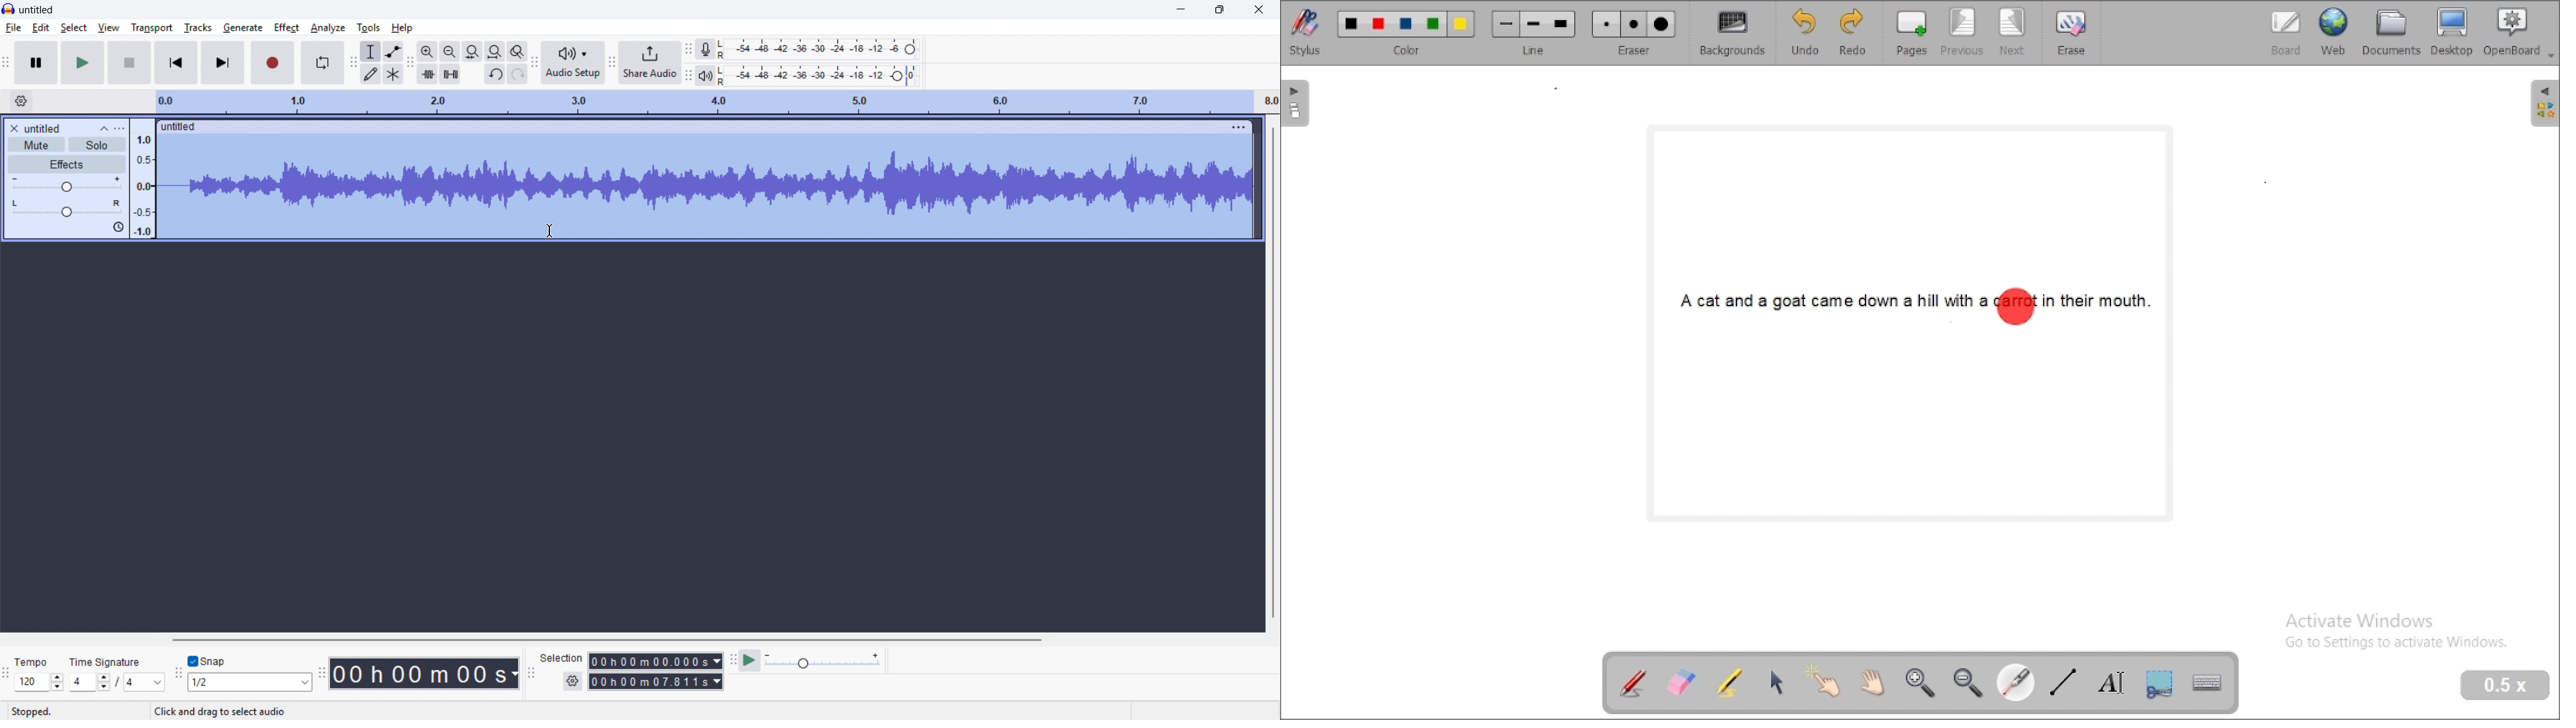 The height and width of the screenshot is (728, 2576). What do you see at coordinates (393, 51) in the screenshot?
I see `envelope tool` at bounding box center [393, 51].